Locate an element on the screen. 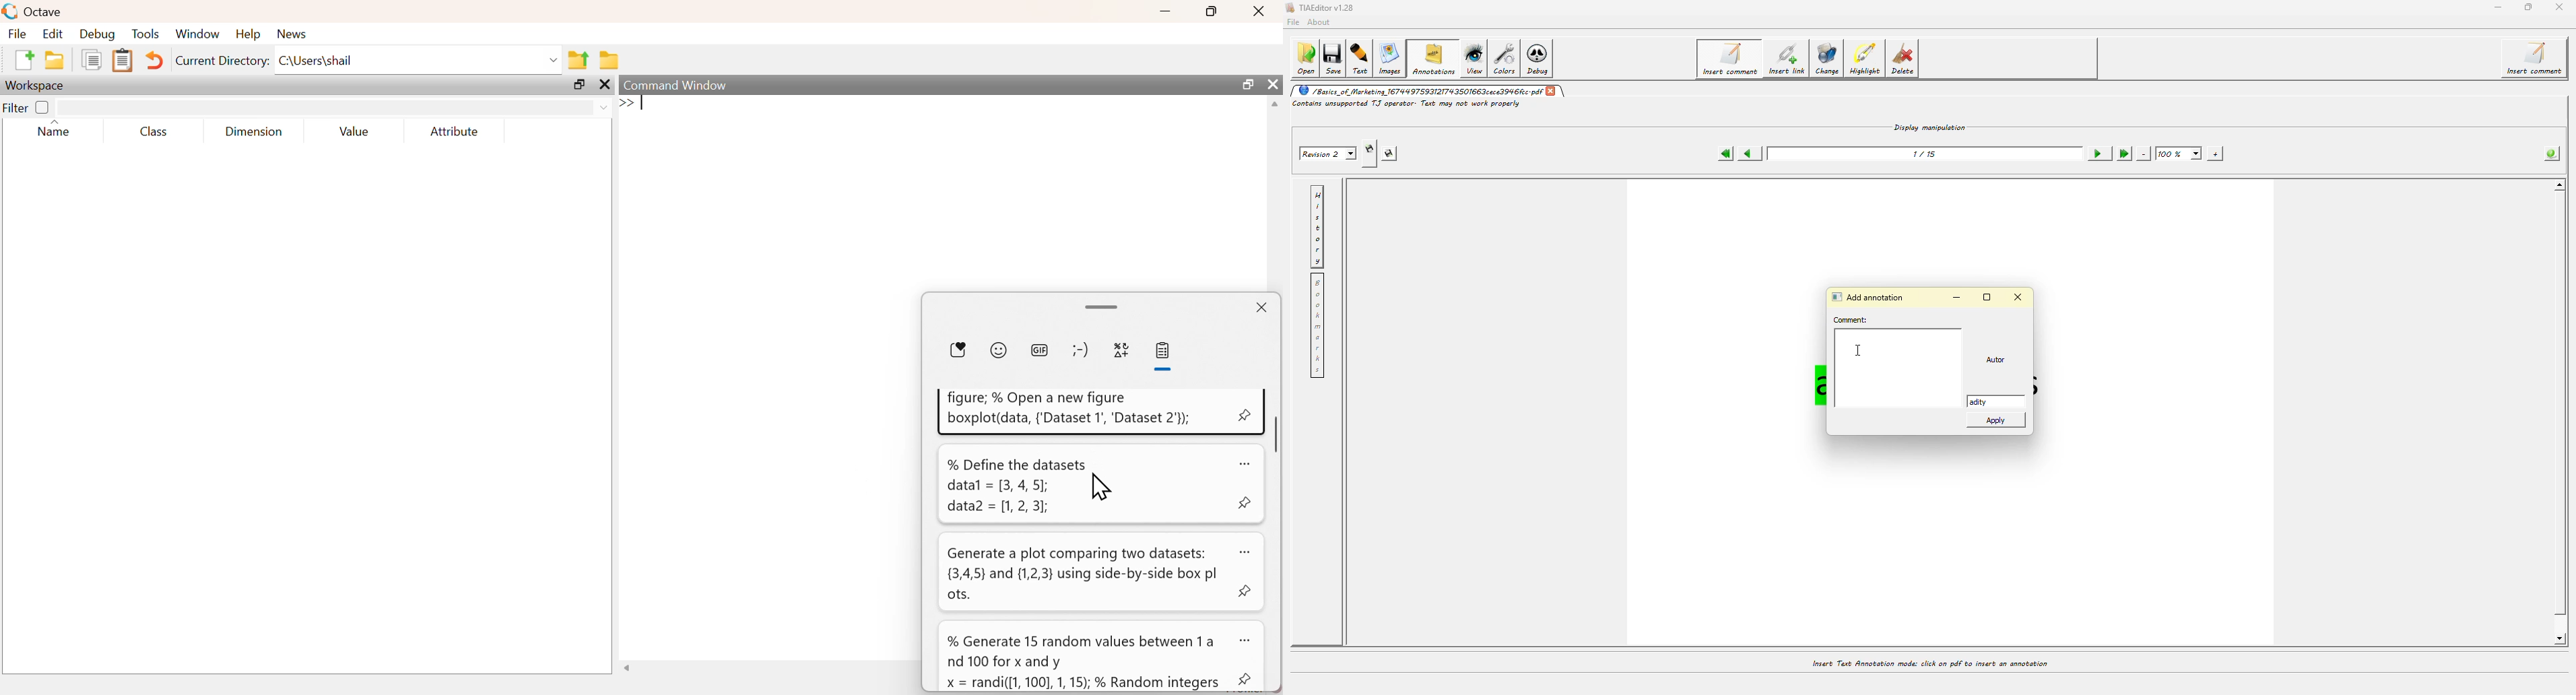 The height and width of the screenshot is (700, 2576). pin is located at coordinates (1248, 592).